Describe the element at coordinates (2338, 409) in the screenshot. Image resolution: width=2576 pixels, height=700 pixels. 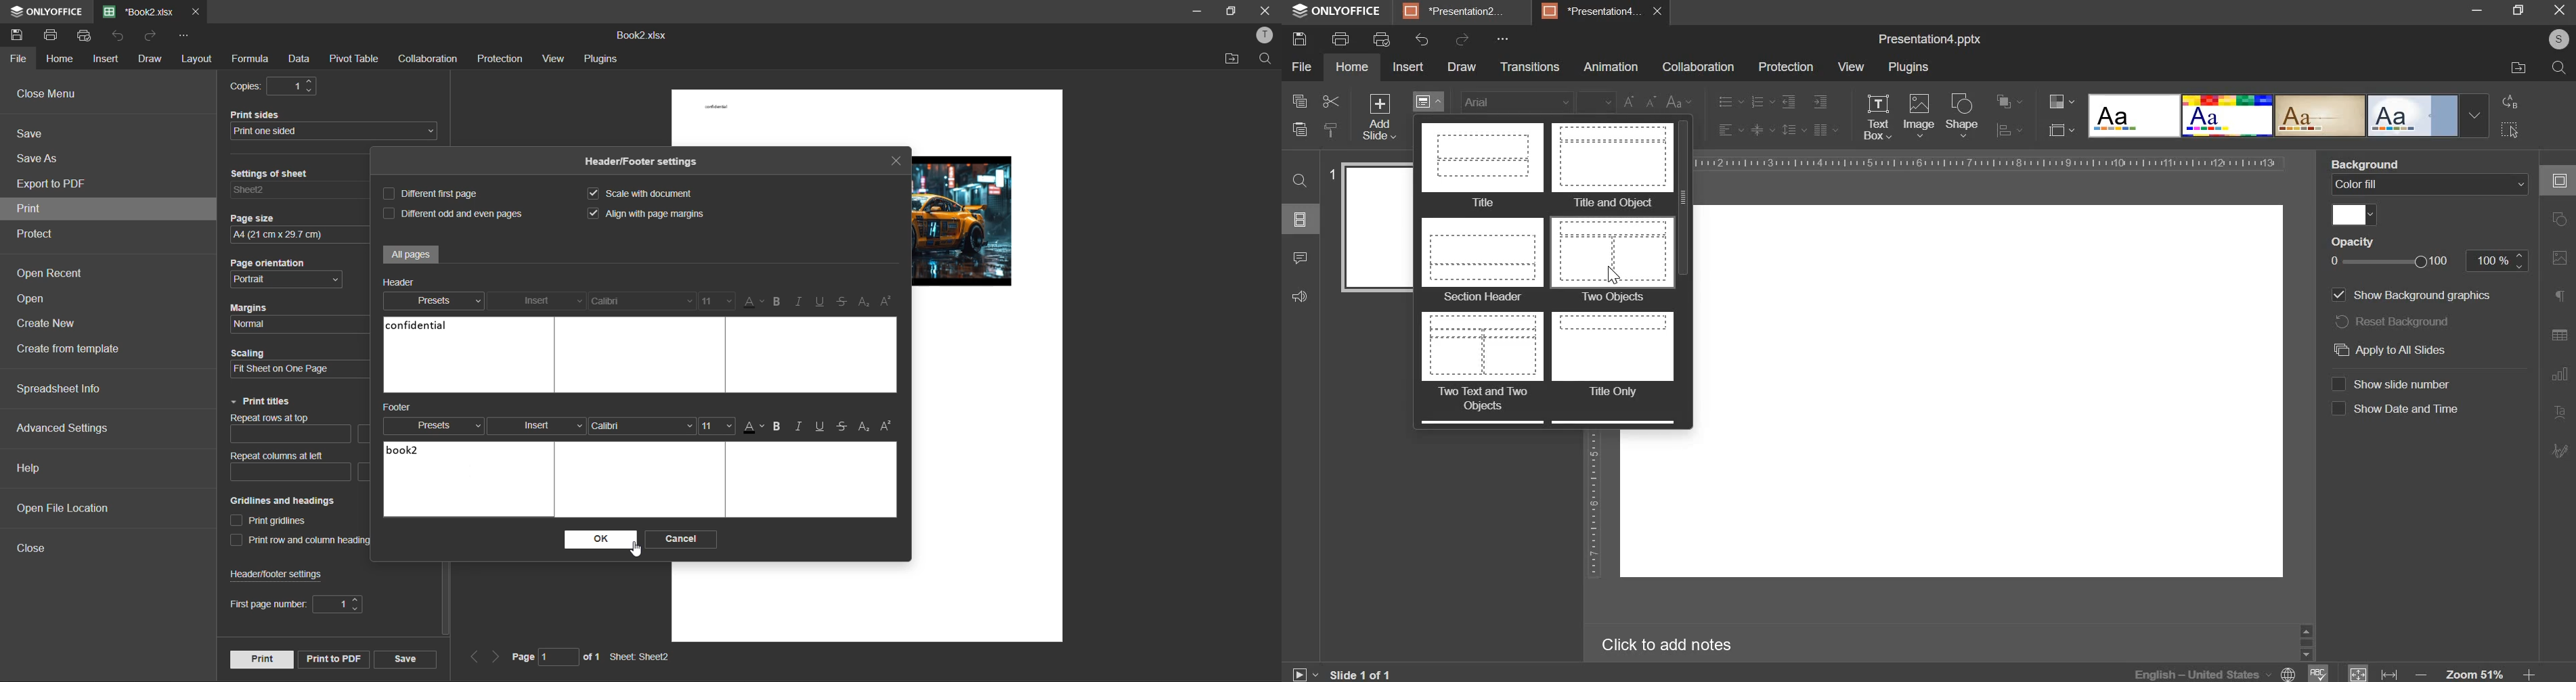
I see `check box` at that location.